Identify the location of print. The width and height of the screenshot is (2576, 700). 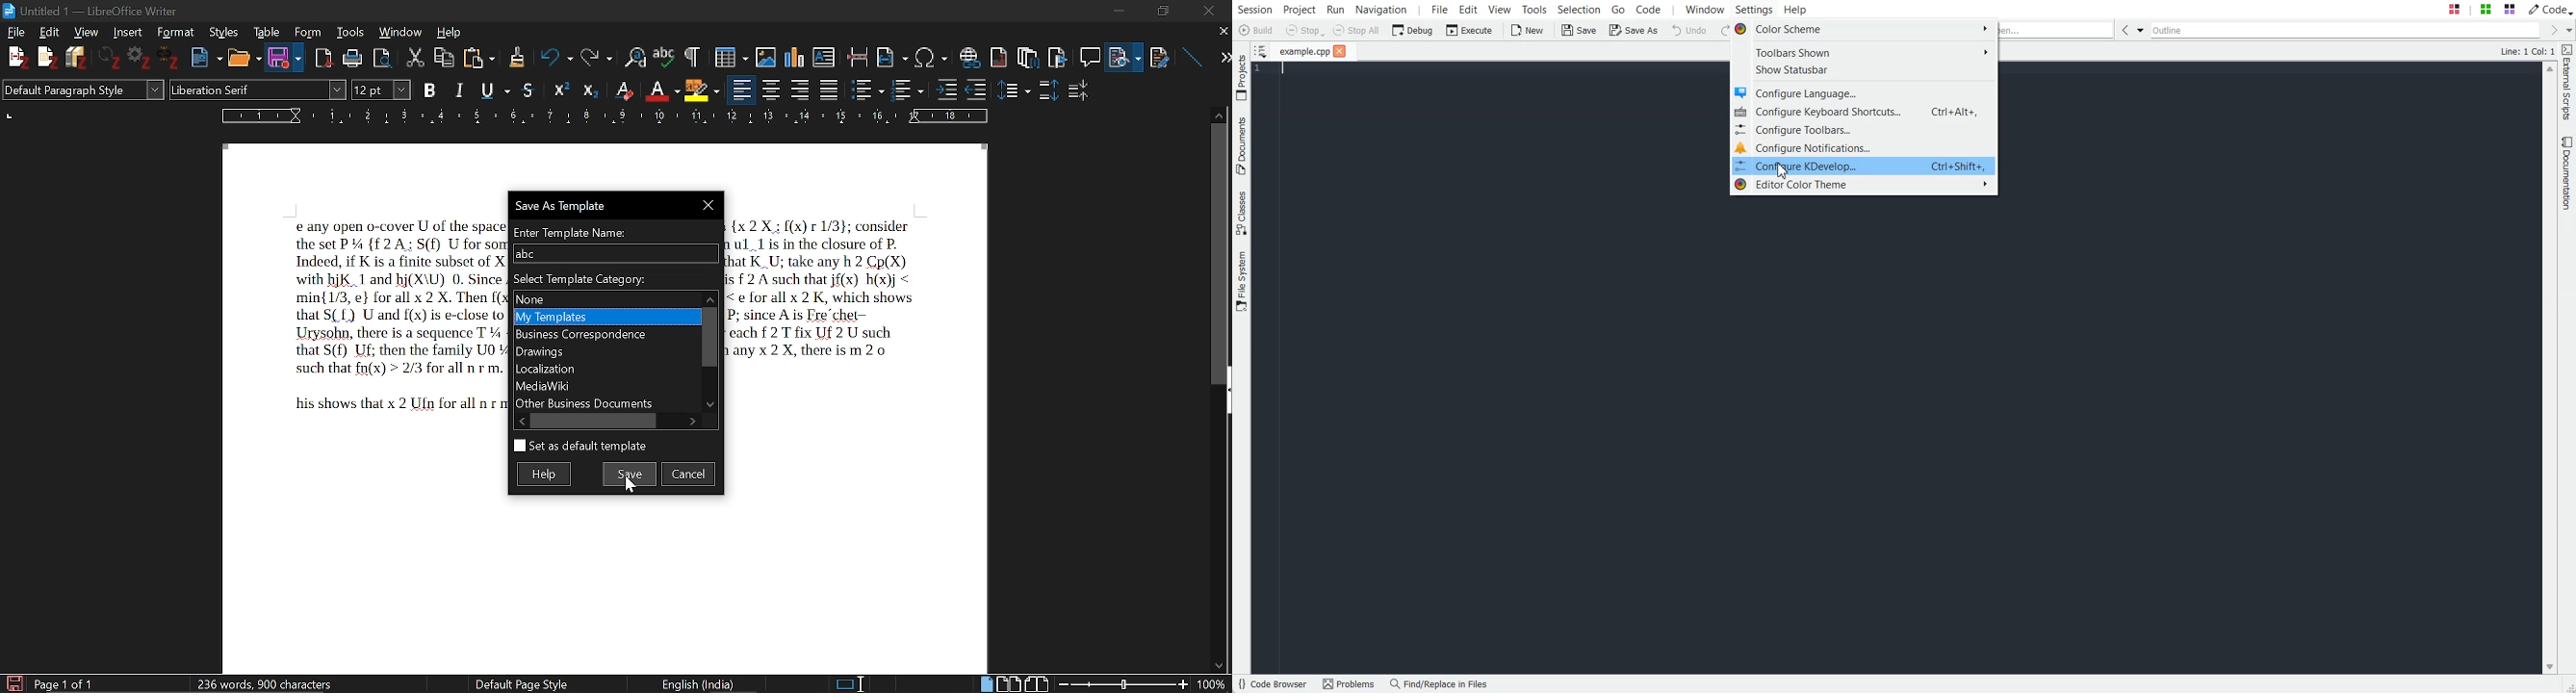
(352, 57).